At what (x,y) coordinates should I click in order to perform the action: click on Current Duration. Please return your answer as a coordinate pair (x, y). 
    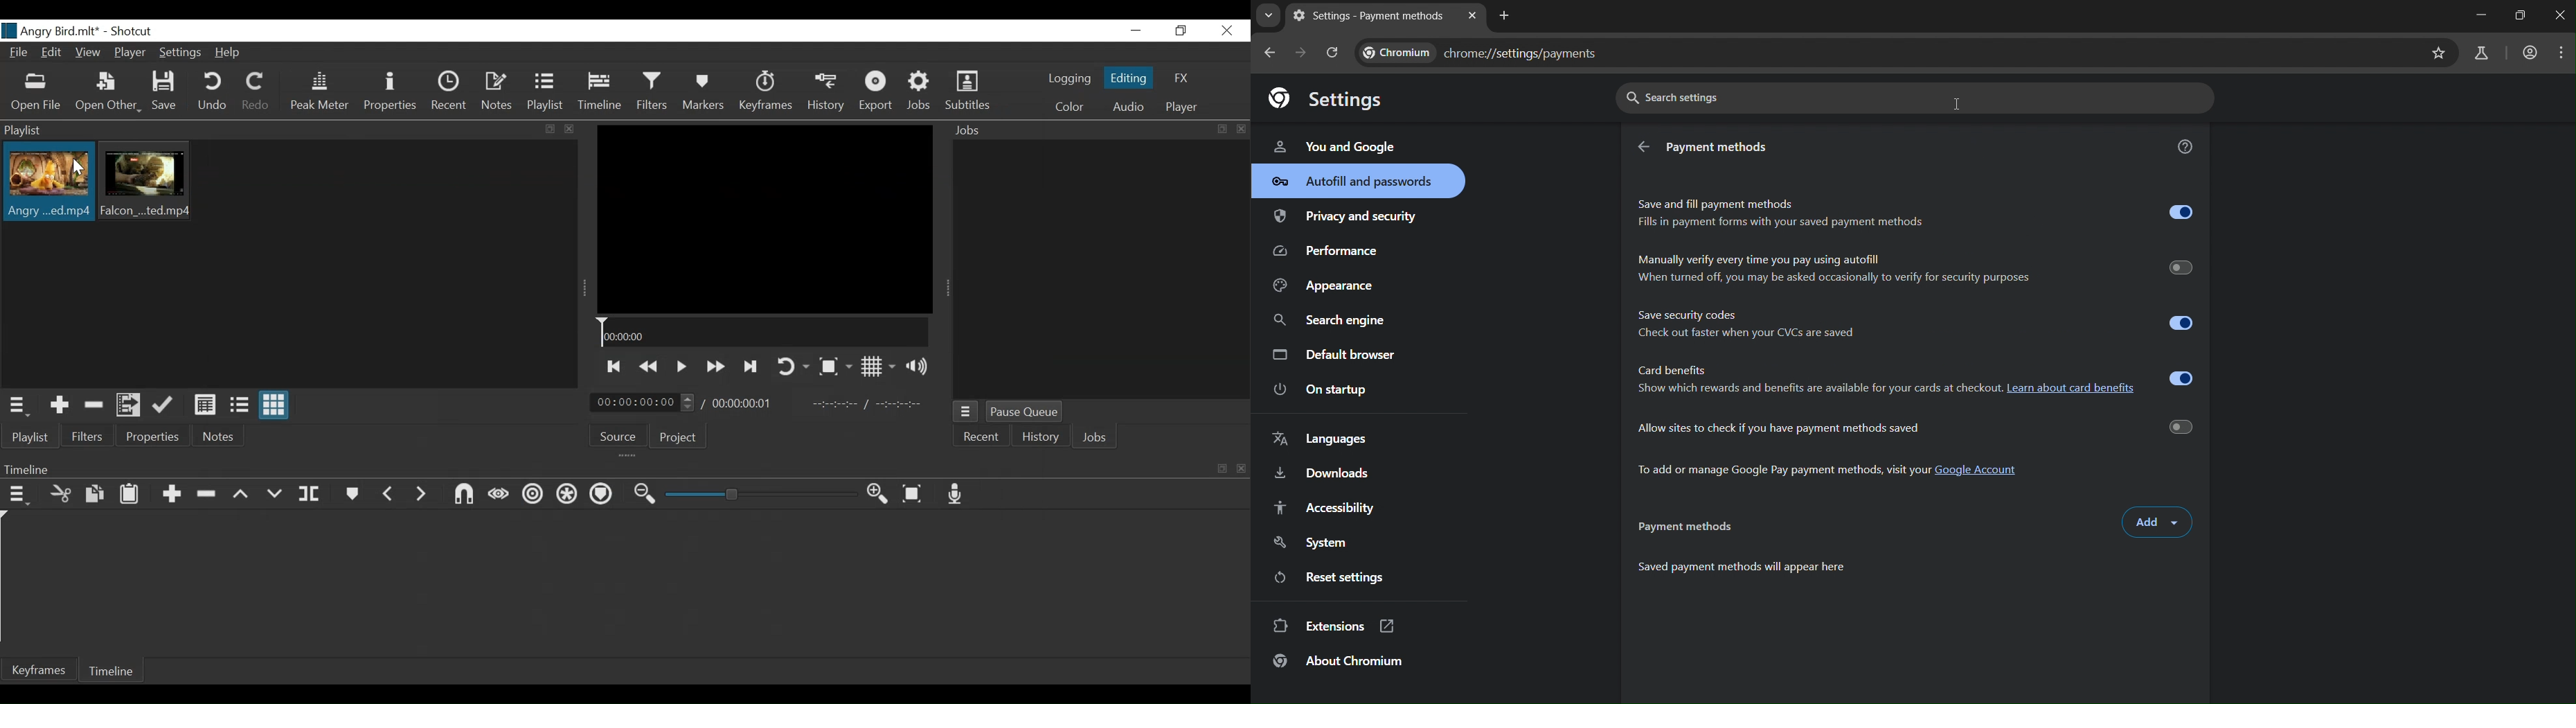
    Looking at the image, I should click on (643, 403).